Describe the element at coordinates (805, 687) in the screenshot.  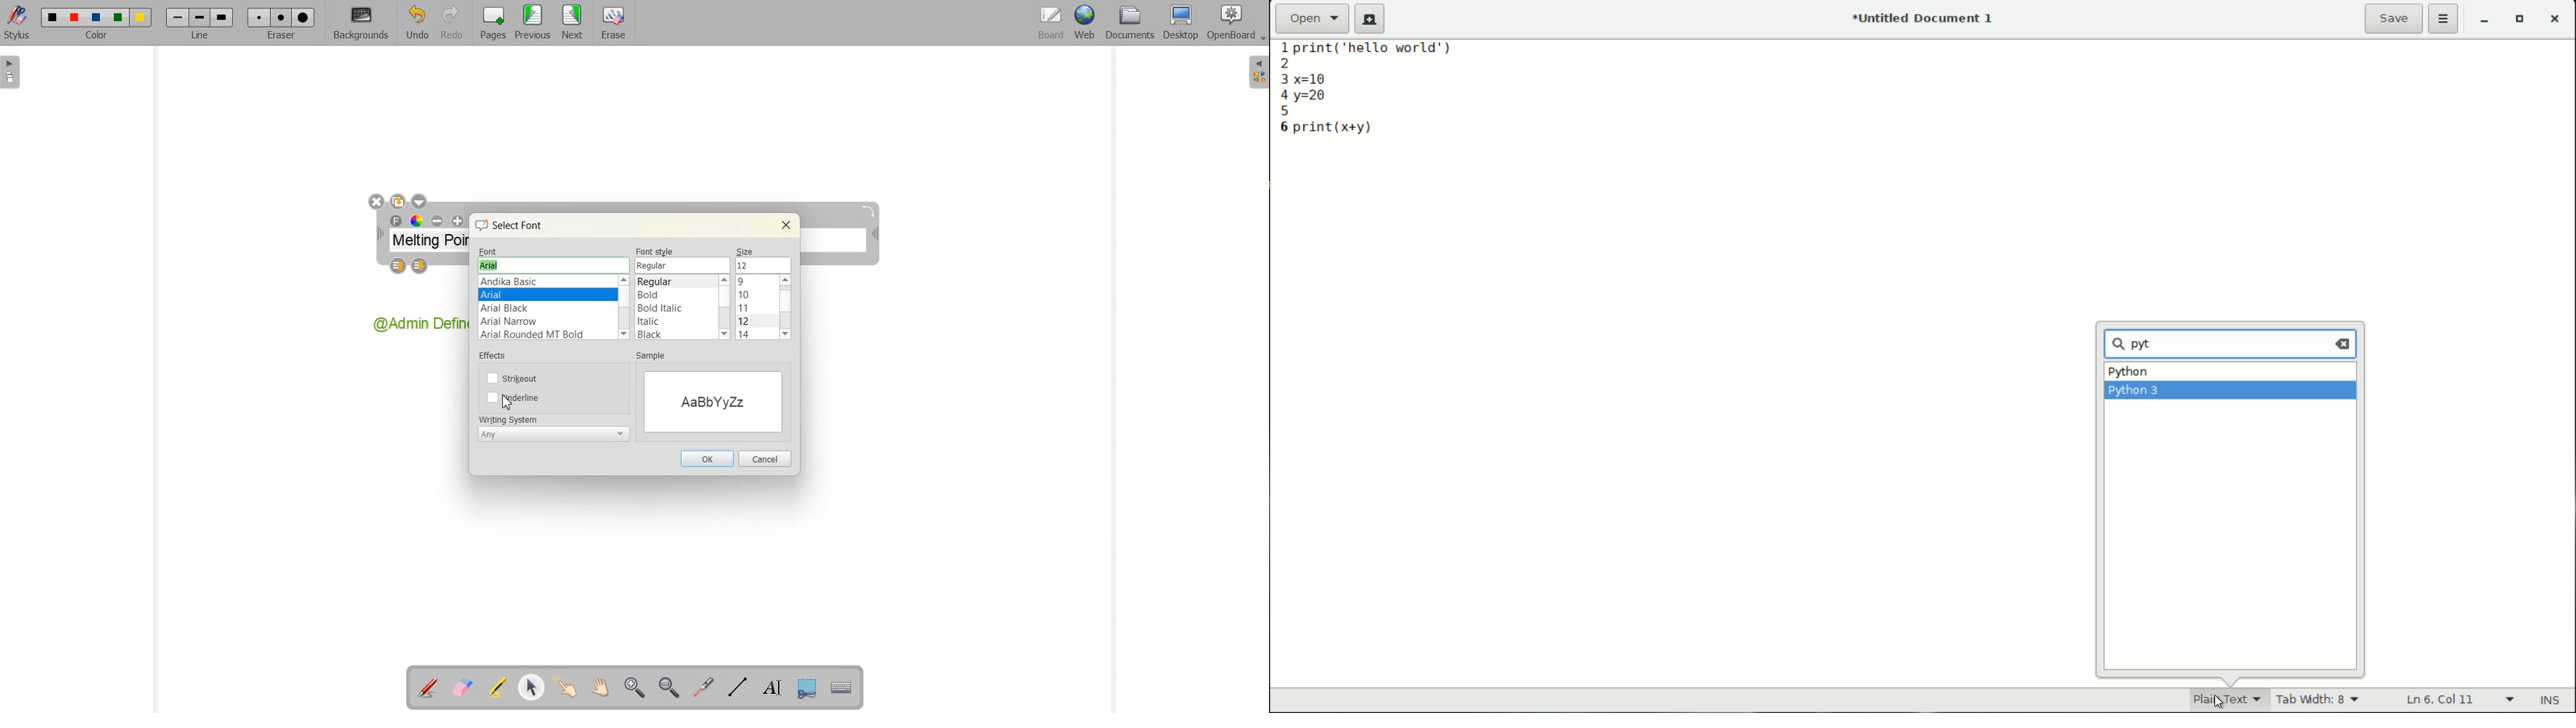
I see `Capture part of the screen` at that location.